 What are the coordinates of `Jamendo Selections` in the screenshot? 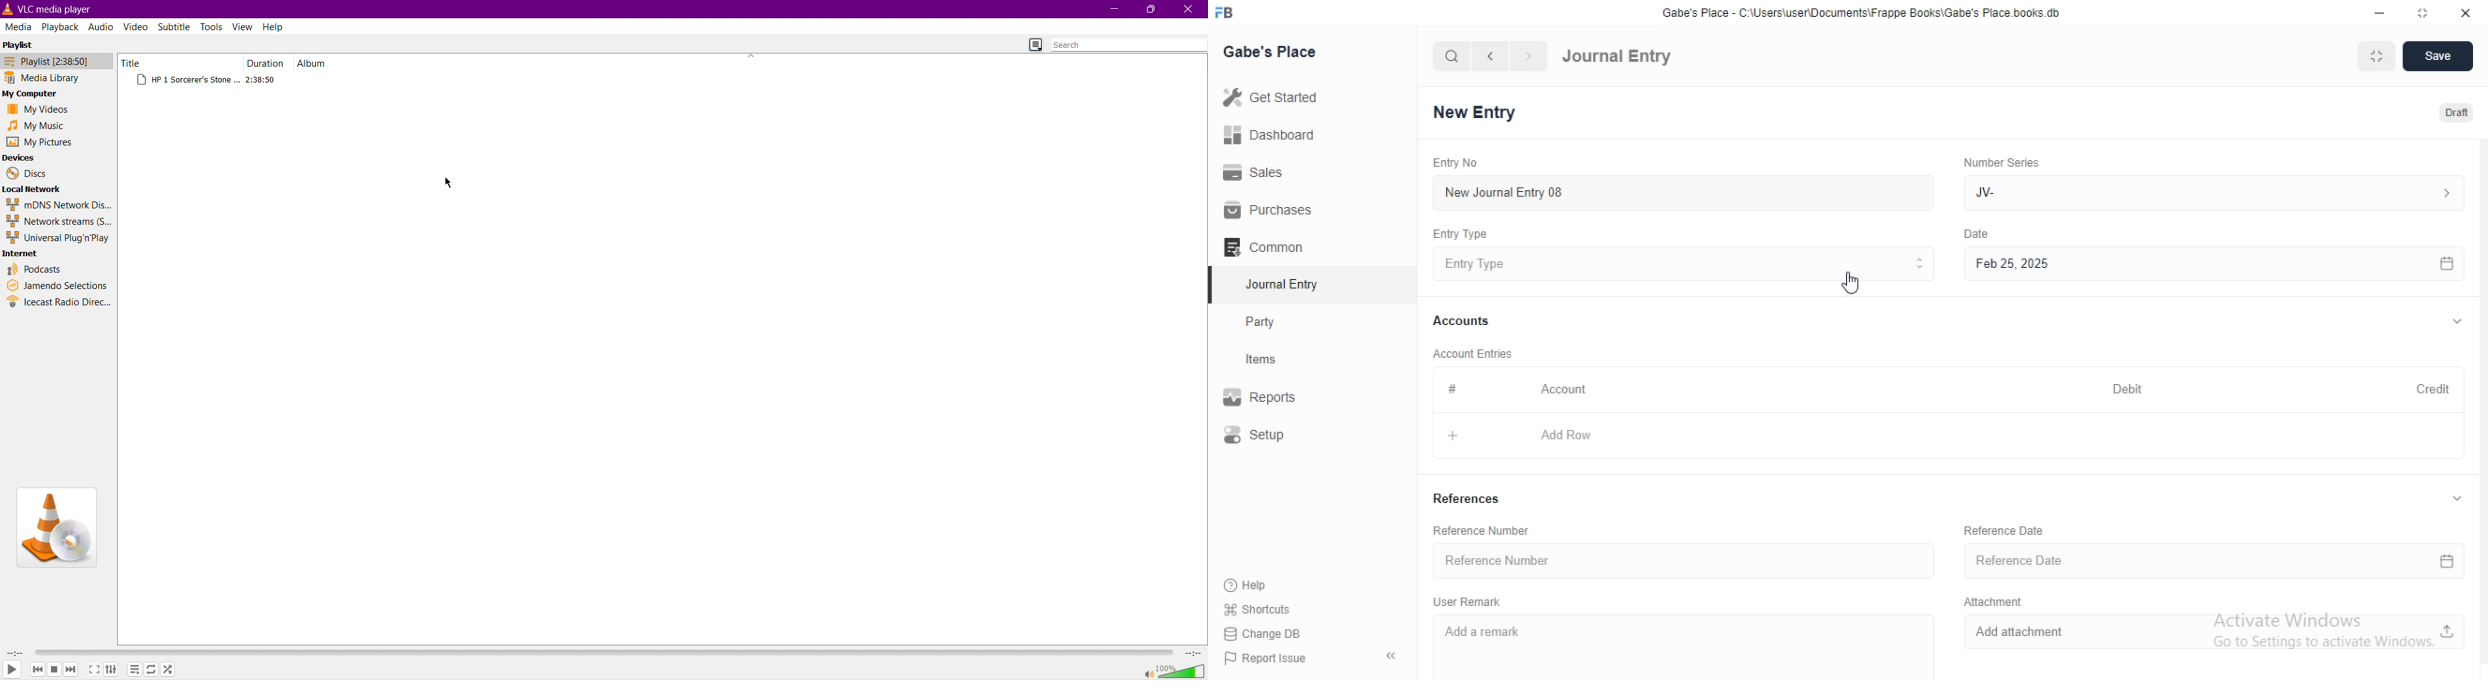 It's located at (57, 286).